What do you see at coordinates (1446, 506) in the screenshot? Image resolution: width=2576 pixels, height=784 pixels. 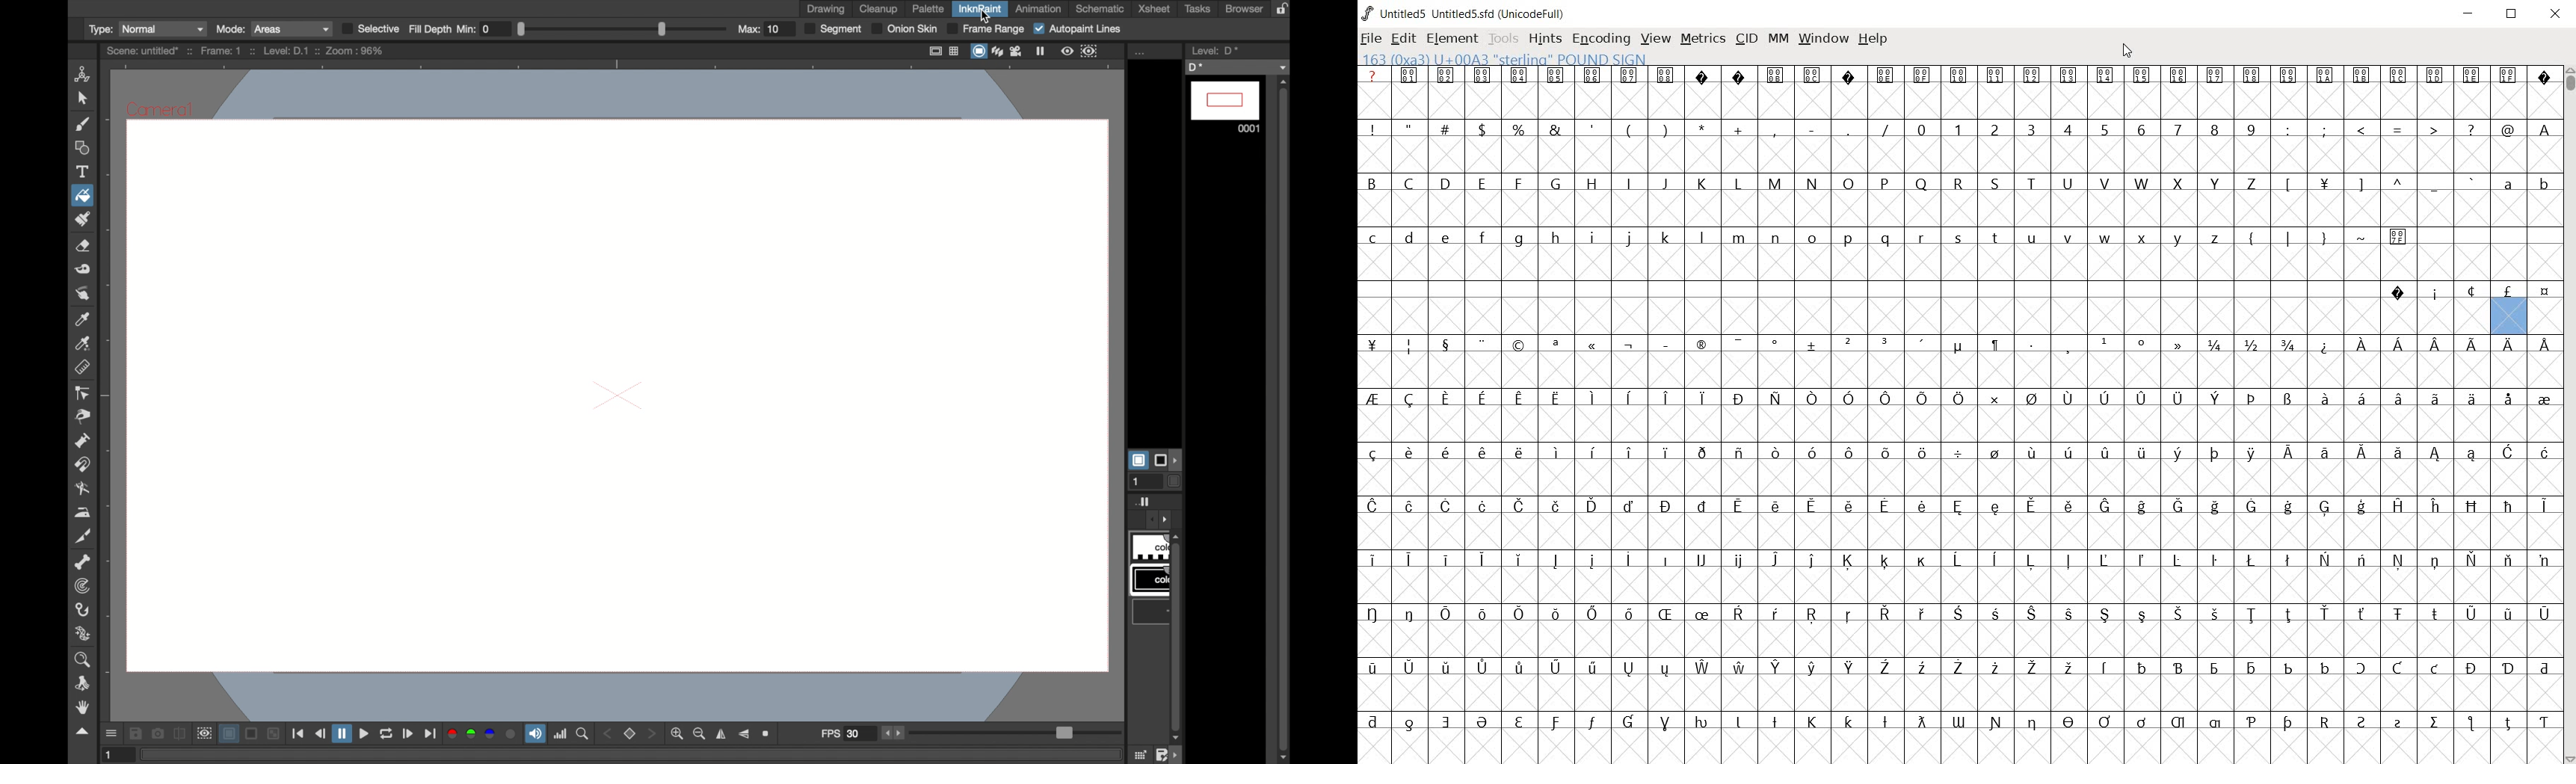 I see `Symbol` at bounding box center [1446, 506].